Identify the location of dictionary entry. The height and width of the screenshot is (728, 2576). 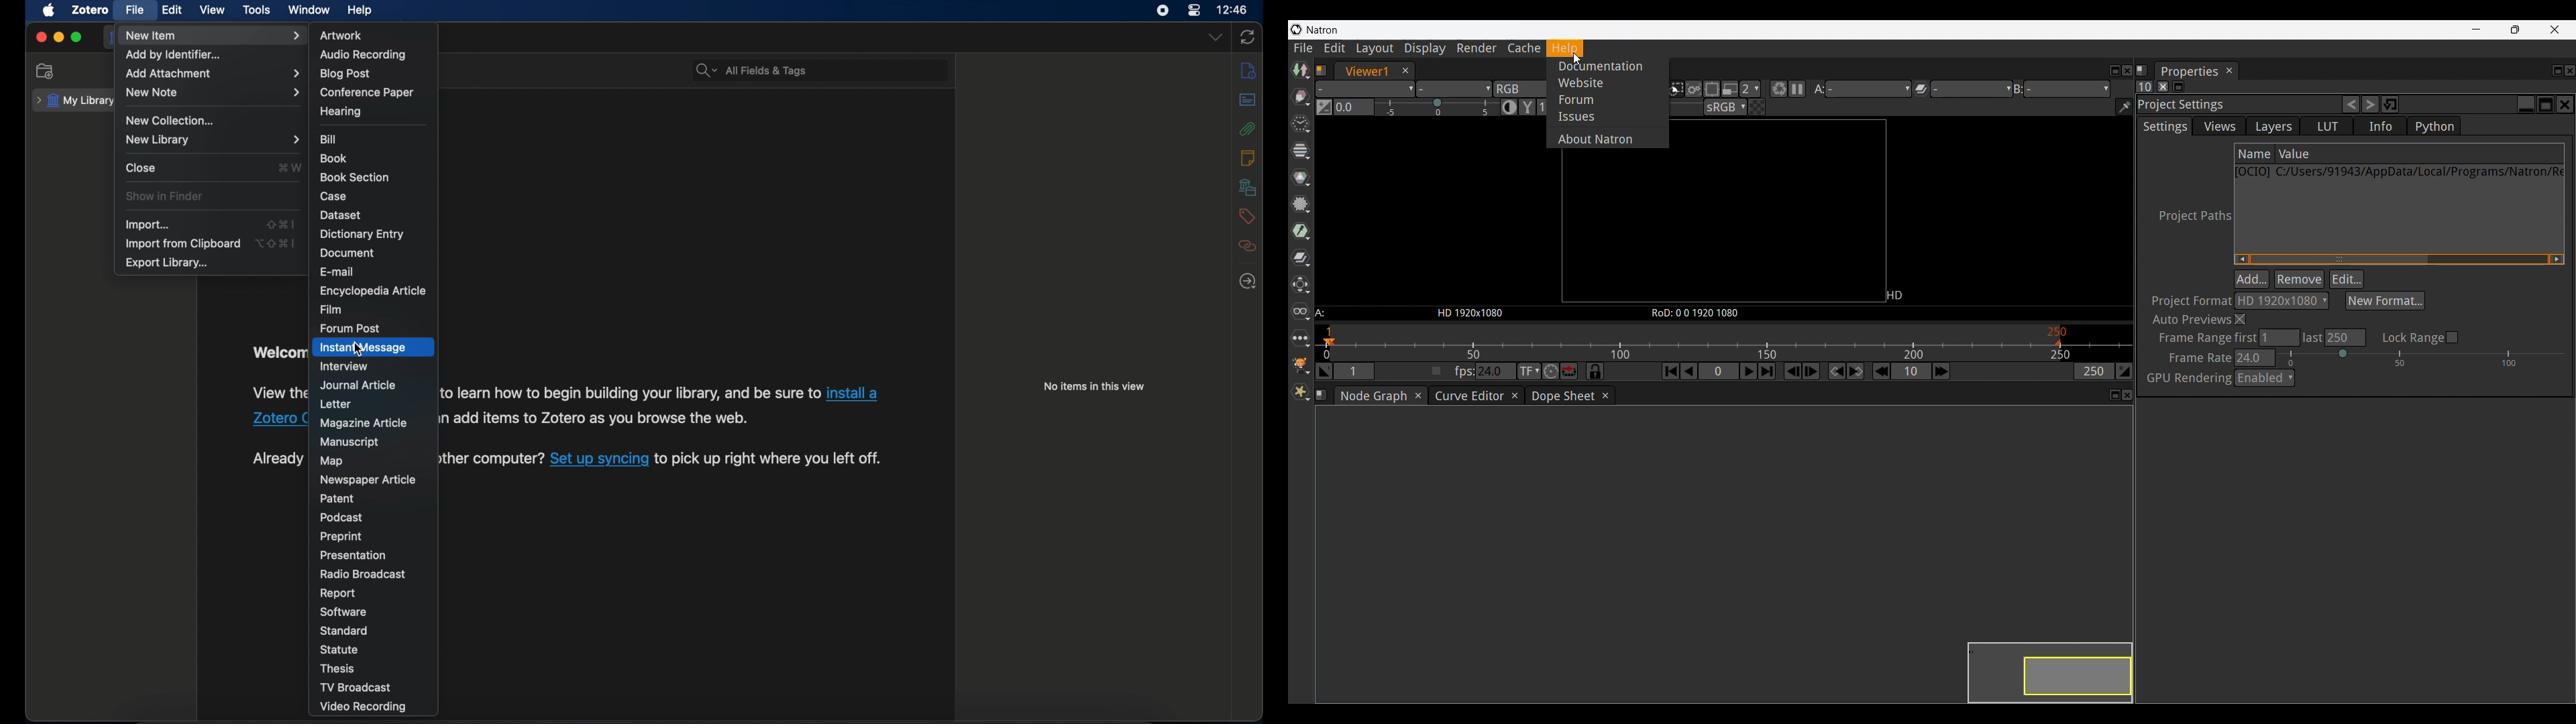
(362, 234).